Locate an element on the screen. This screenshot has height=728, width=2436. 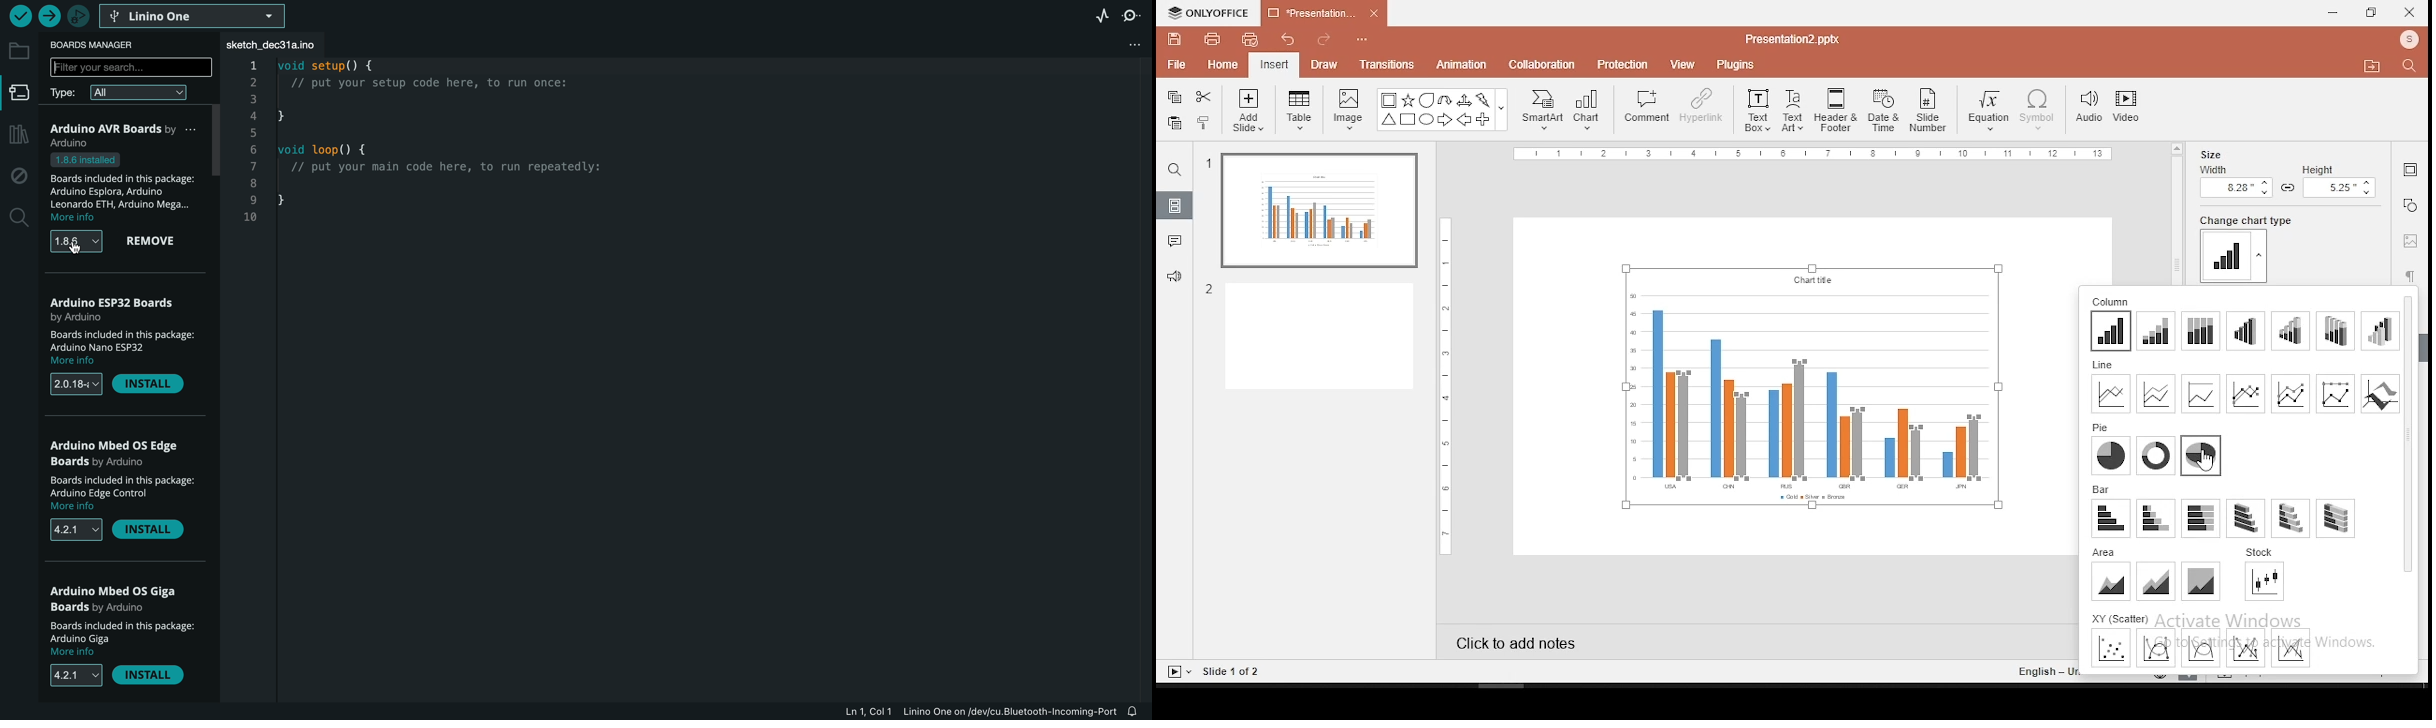
line 7 is located at coordinates (2380, 394).